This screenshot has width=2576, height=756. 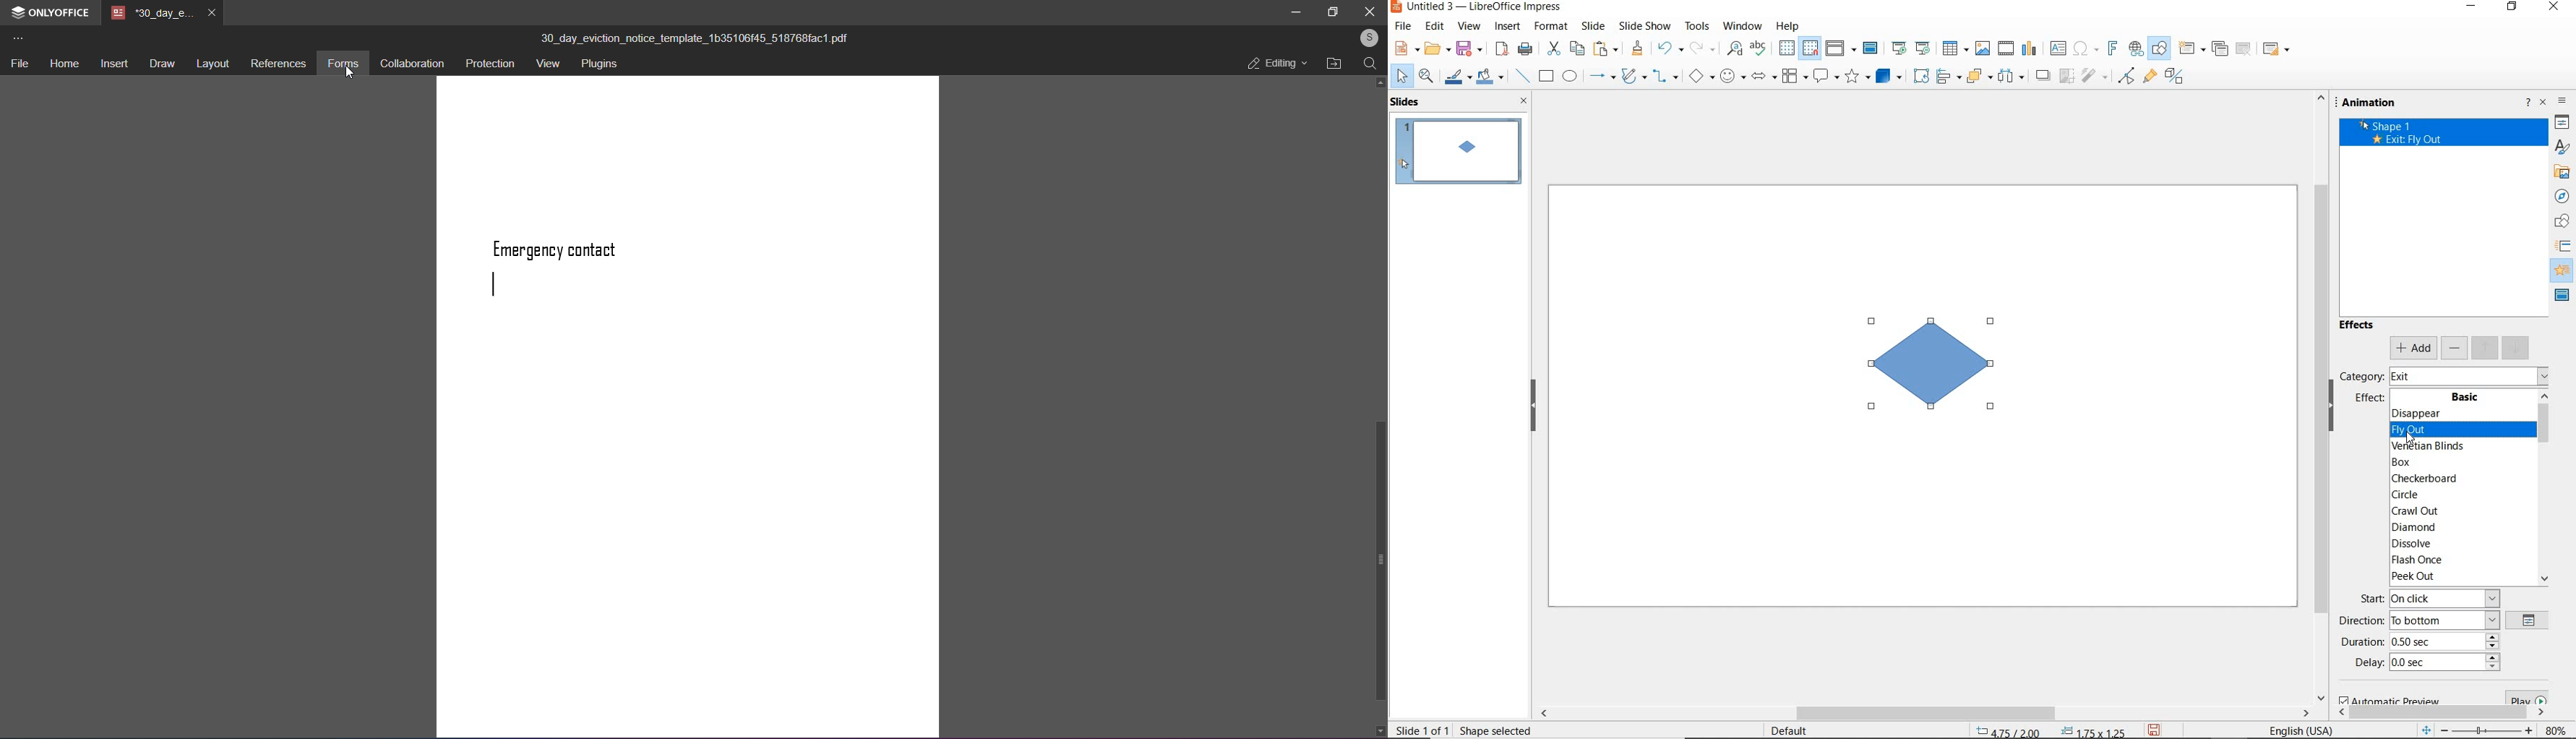 What do you see at coordinates (1957, 49) in the screenshot?
I see `table` at bounding box center [1957, 49].